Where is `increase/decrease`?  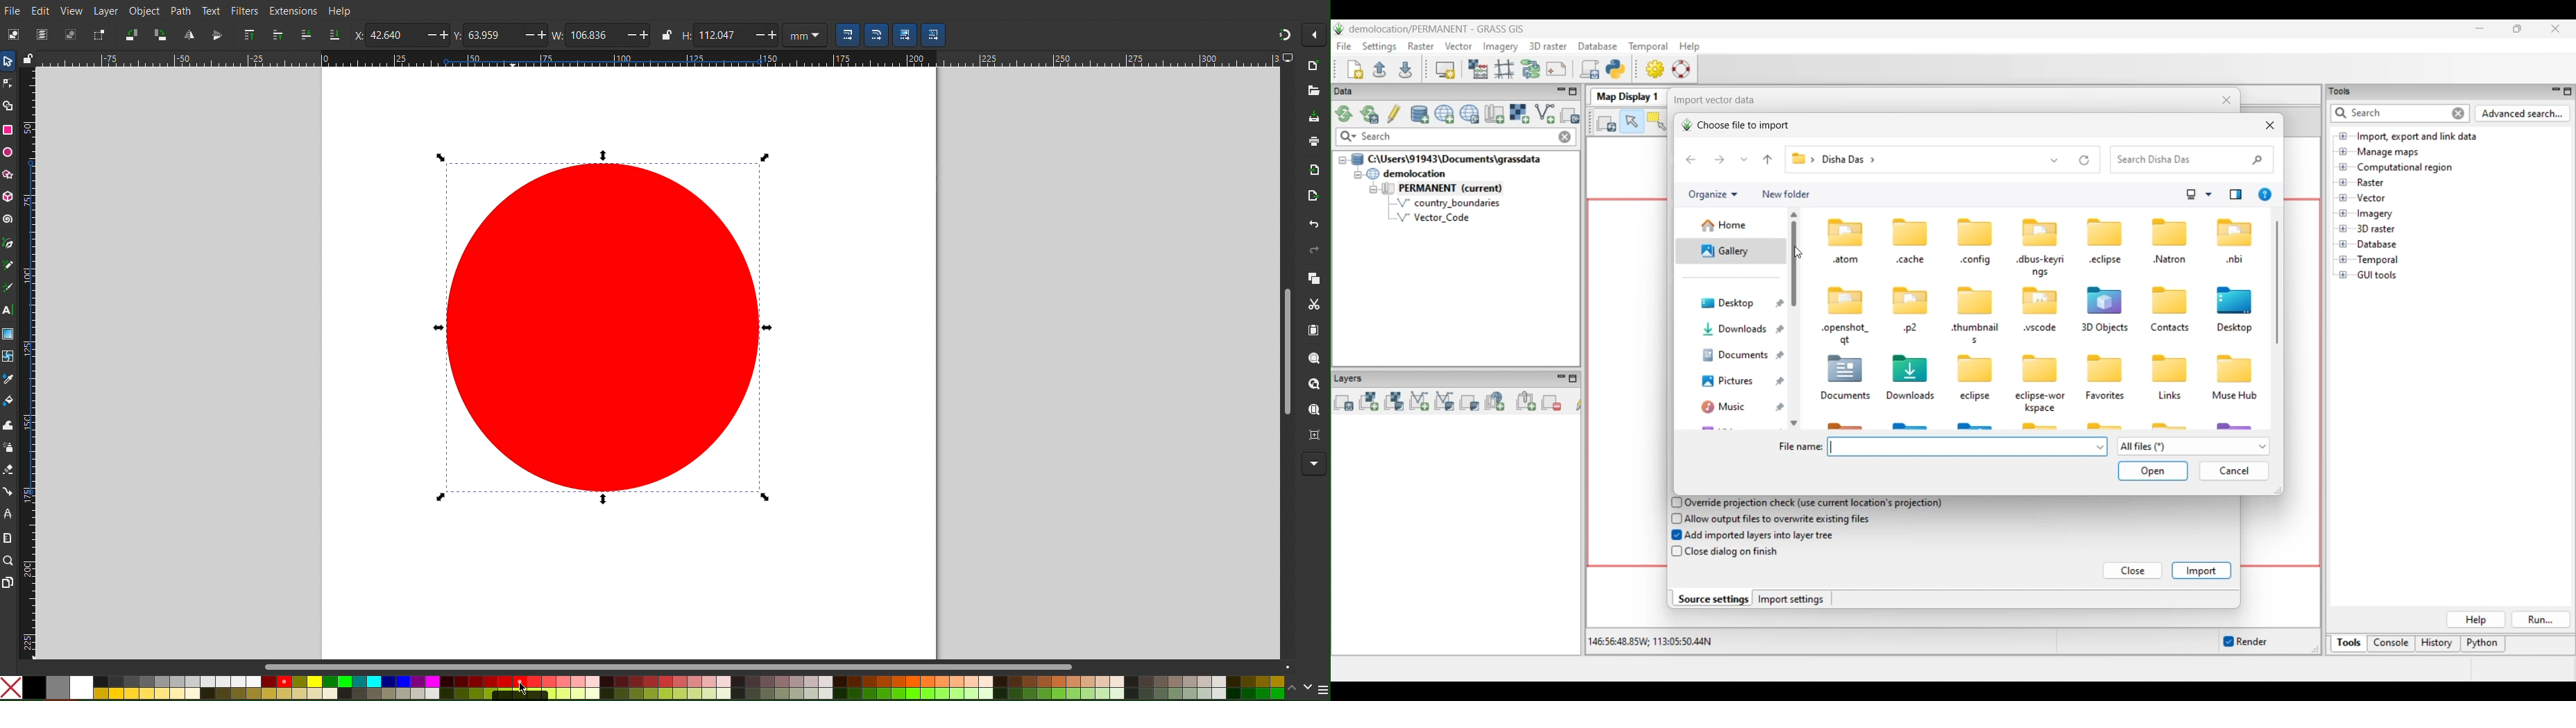
increase/decrease is located at coordinates (638, 35).